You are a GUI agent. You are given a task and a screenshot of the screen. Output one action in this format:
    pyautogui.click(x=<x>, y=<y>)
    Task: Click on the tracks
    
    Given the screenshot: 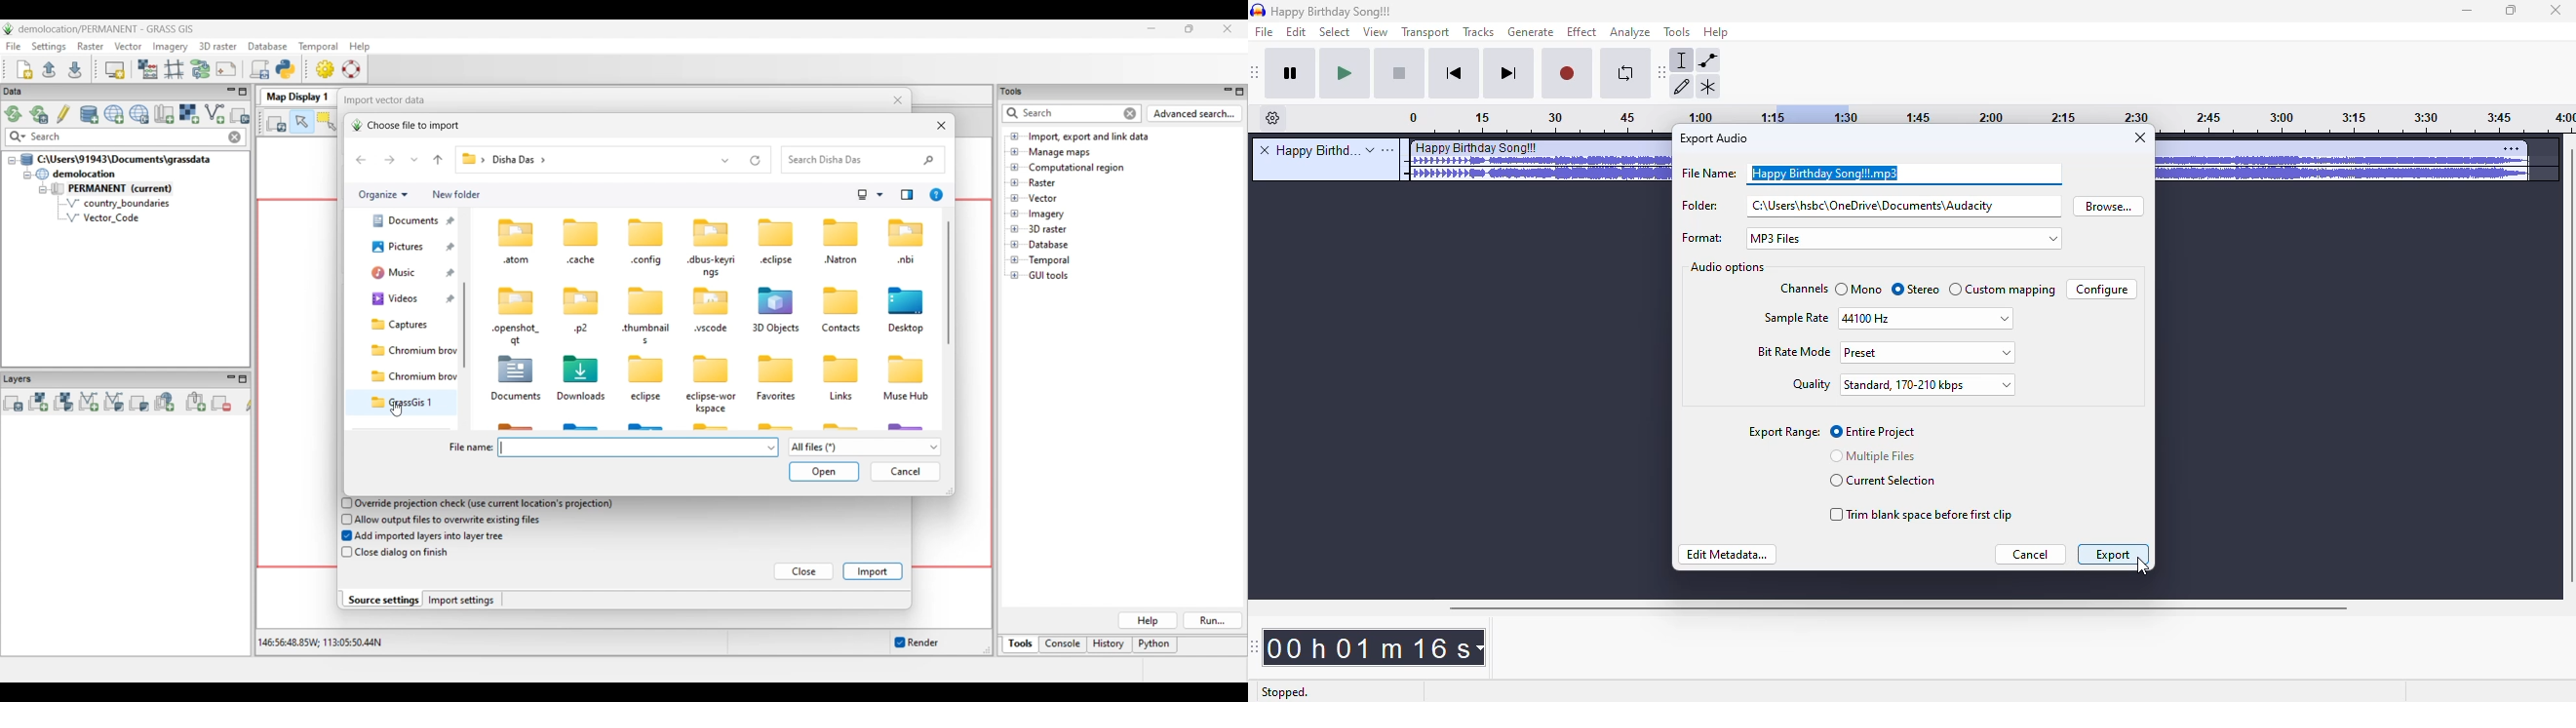 What is the action you would take?
    pyautogui.click(x=1479, y=31)
    